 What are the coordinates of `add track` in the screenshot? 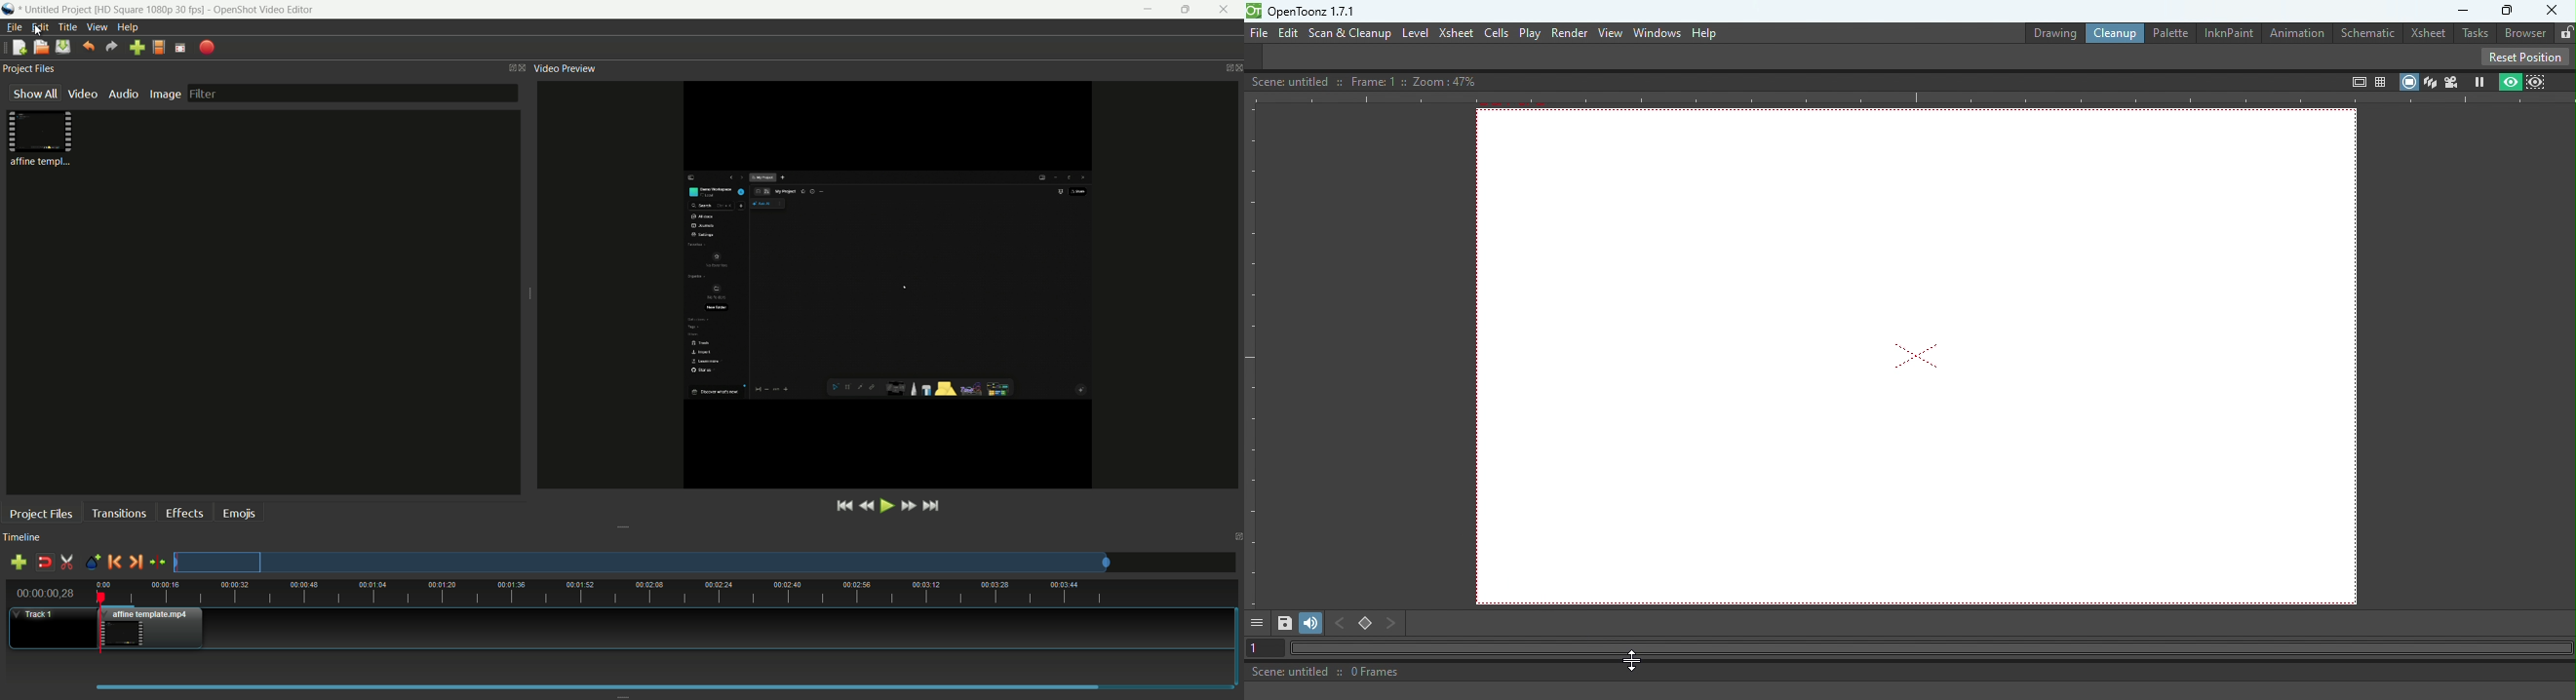 It's located at (18, 564).